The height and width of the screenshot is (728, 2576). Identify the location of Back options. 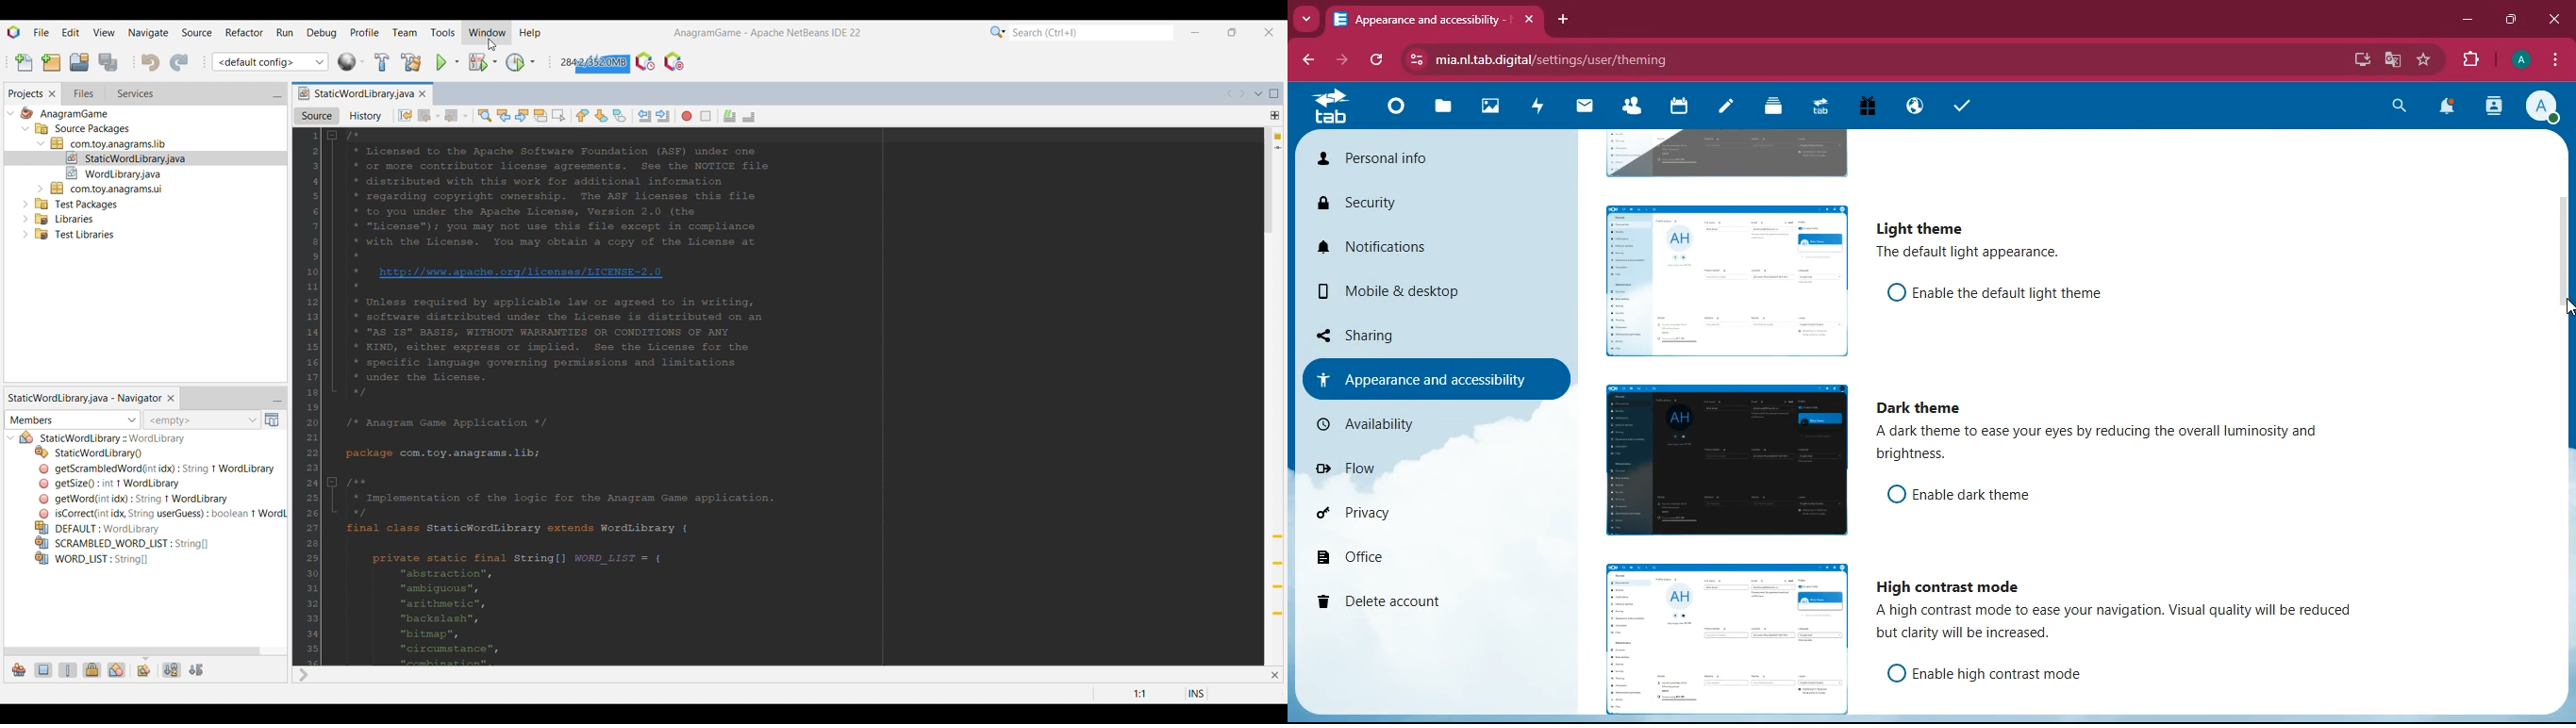
(437, 117).